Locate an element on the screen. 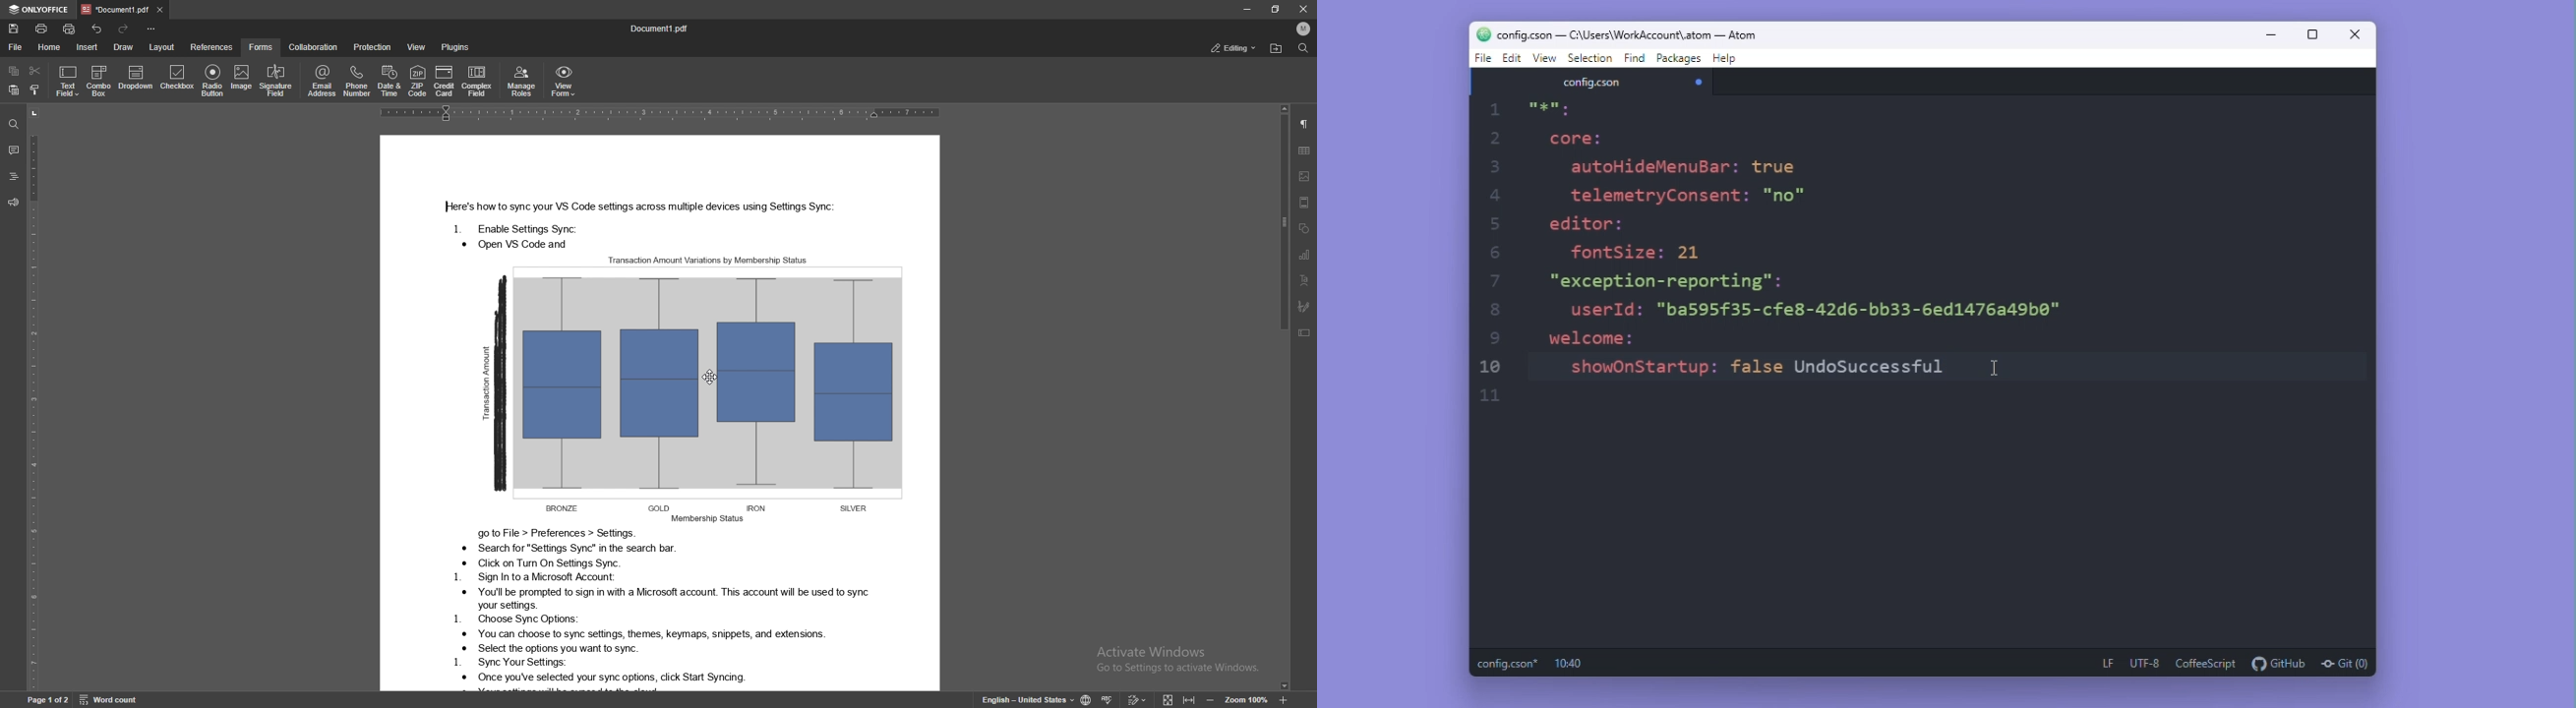 The image size is (2576, 728). image is located at coordinates (1305, 176).